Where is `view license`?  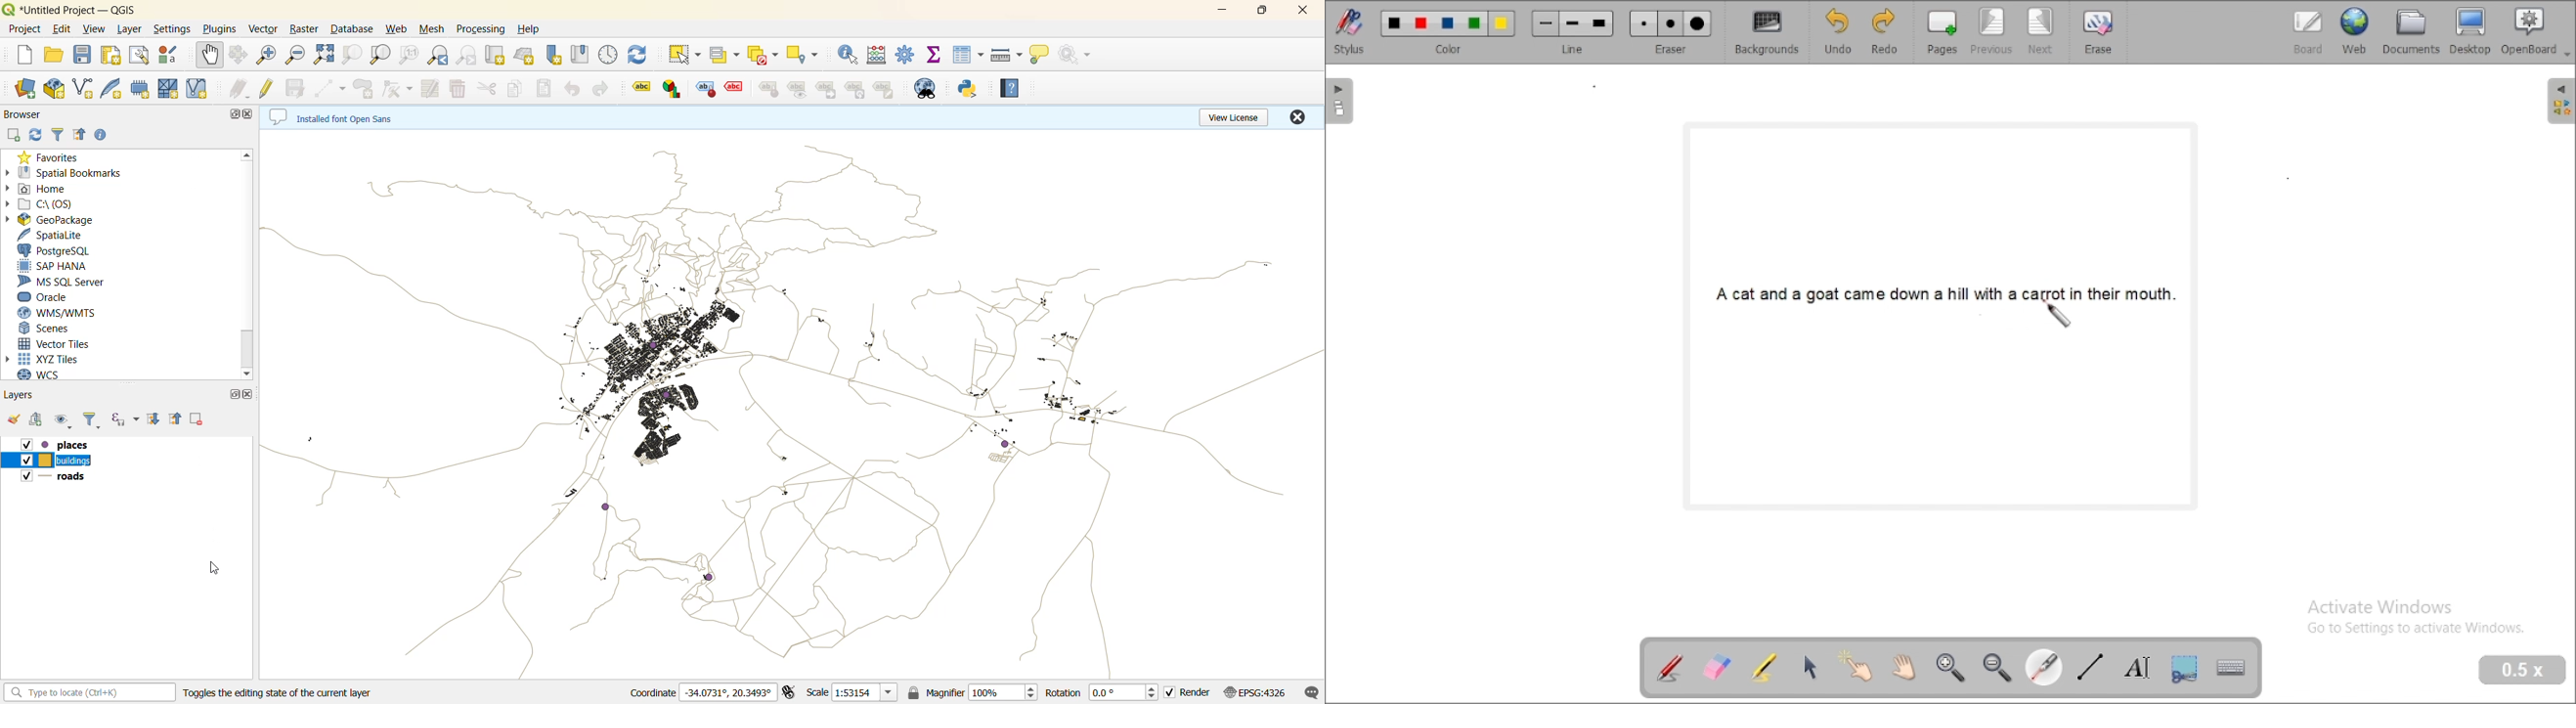 view license is located at coordinates (1237, 117).